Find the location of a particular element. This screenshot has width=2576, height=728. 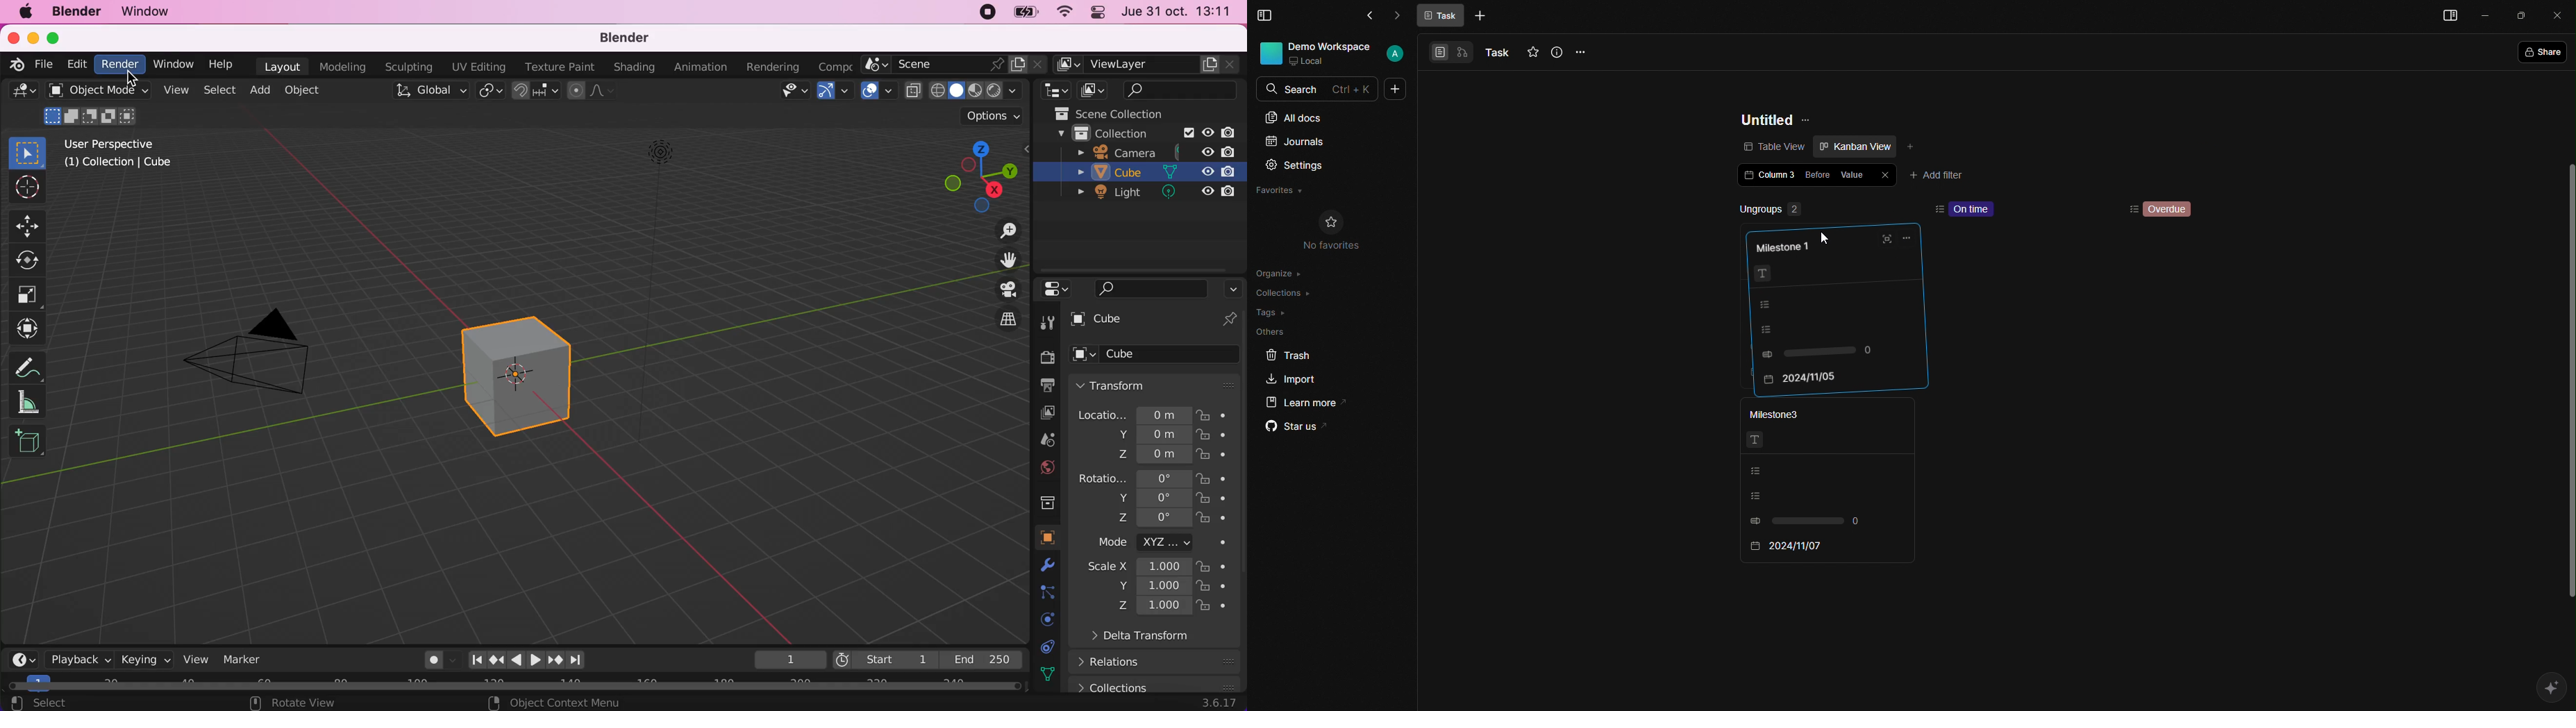

Back is located at coordinates (1374, 15).